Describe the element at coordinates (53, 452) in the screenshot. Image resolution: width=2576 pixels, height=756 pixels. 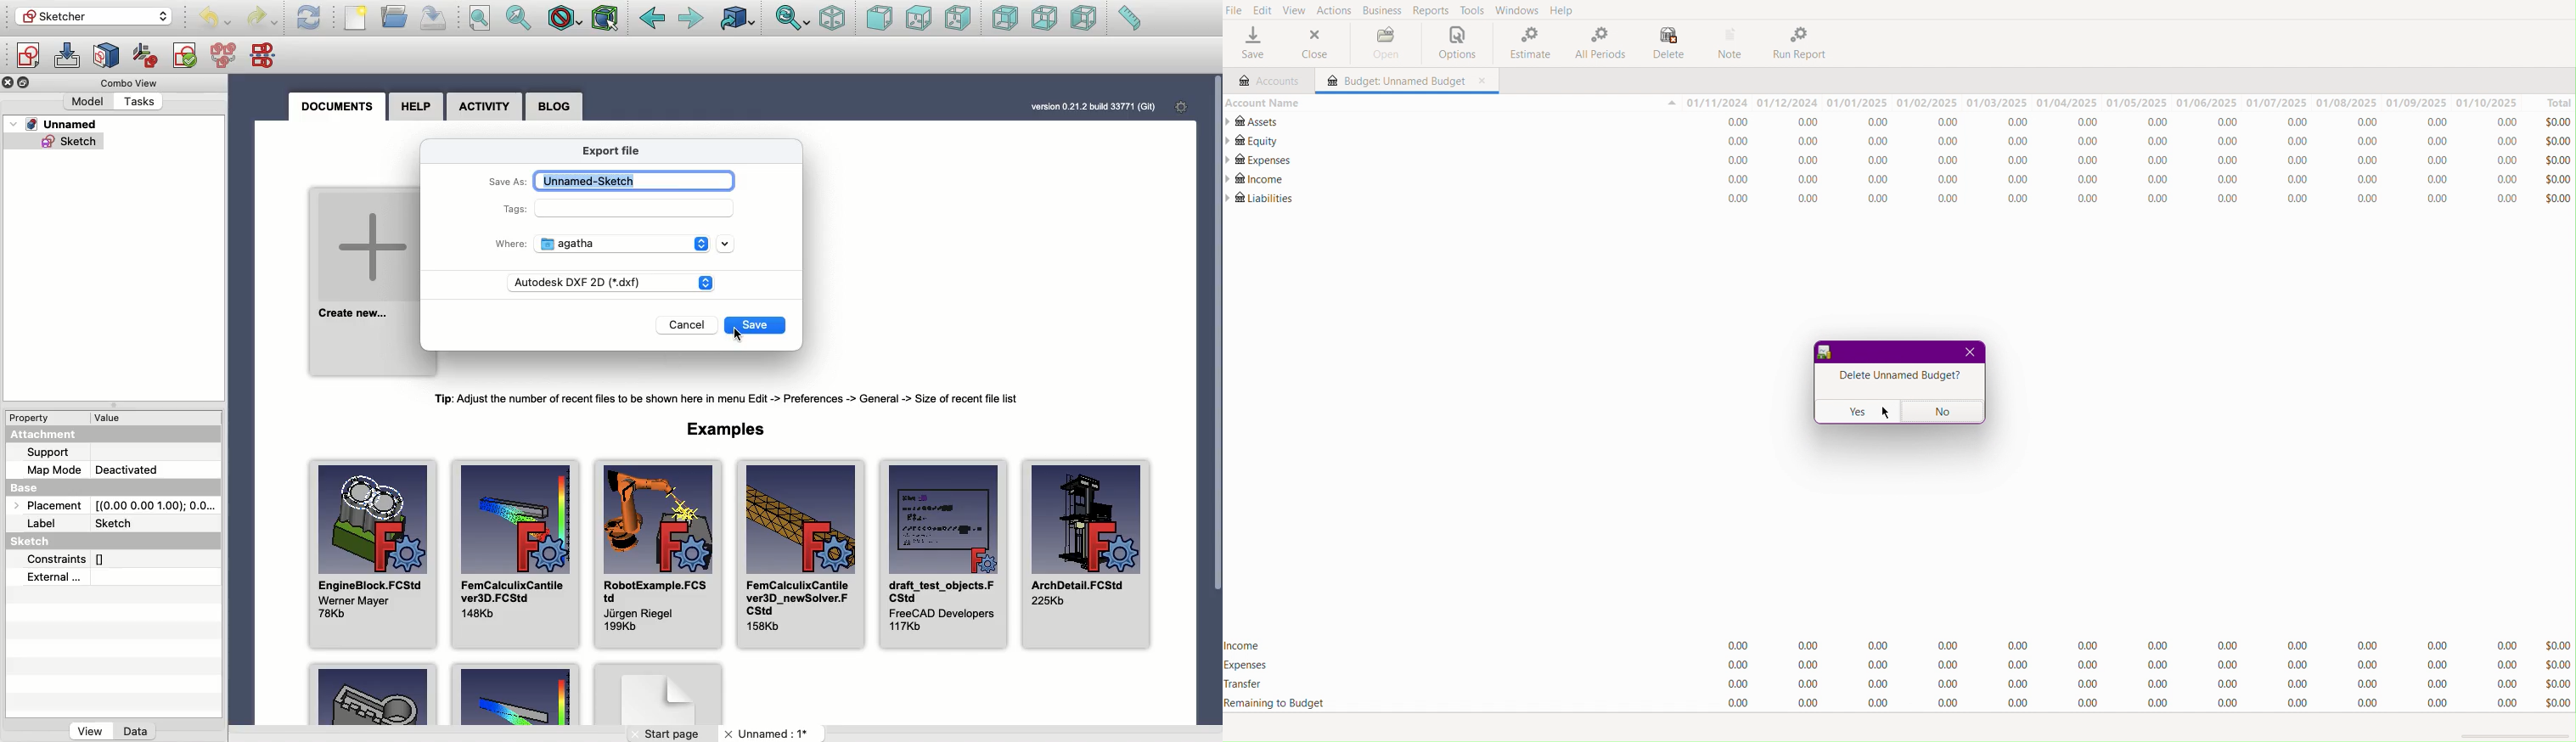
I see `Support` at that location.